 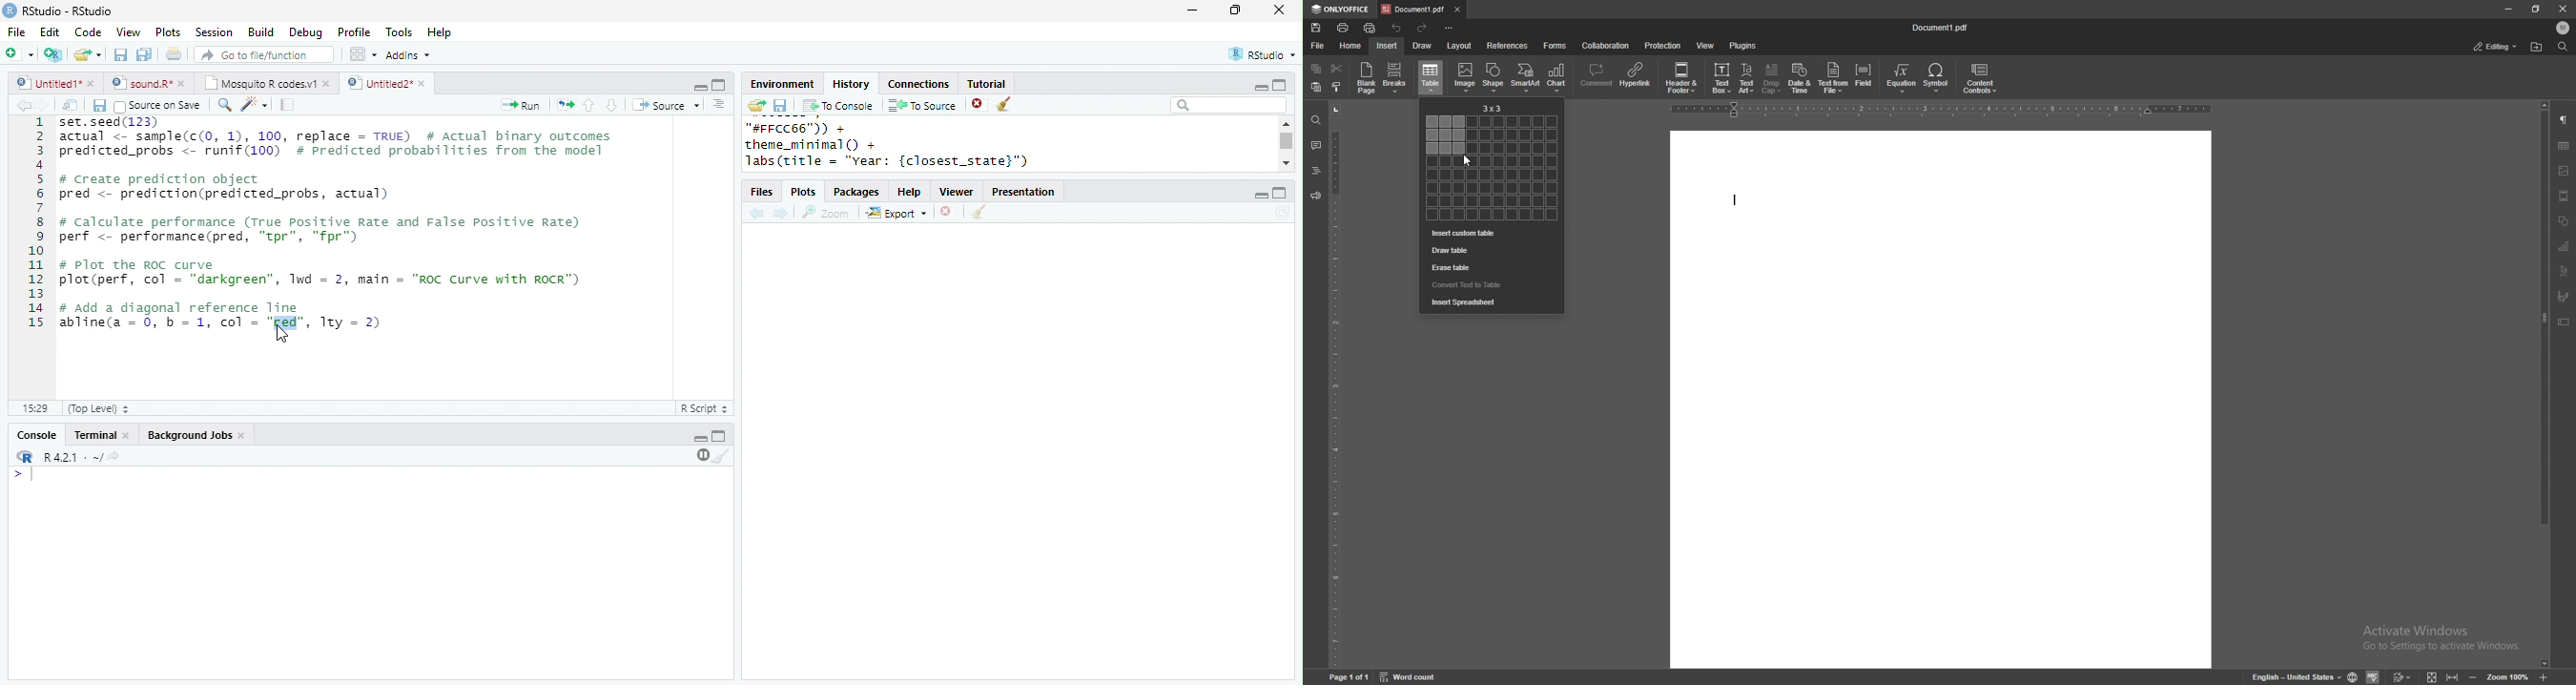 What do you see at coordinates (700, 439) in the screenshot?
I see `minimize` at bounding box center [700, 439].